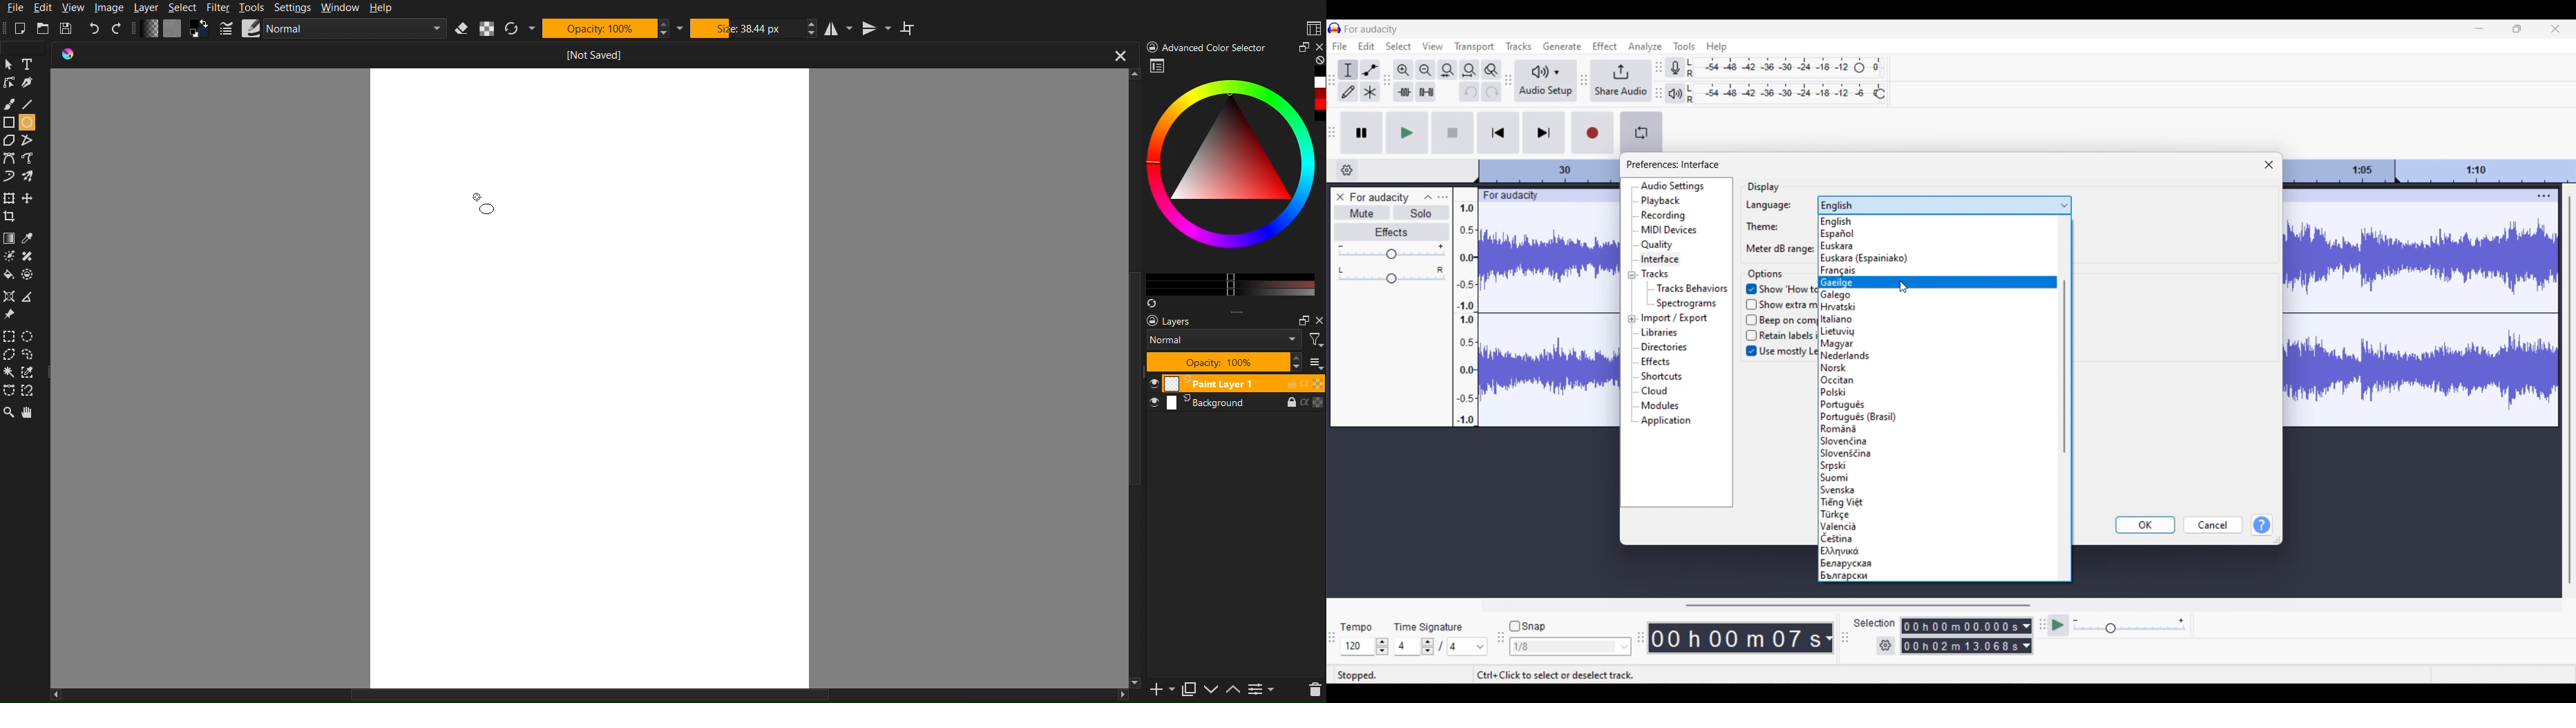 Image resolution: width=2576 pixels, height=728 pixels. I want to click on Pin, so click(12, 314).